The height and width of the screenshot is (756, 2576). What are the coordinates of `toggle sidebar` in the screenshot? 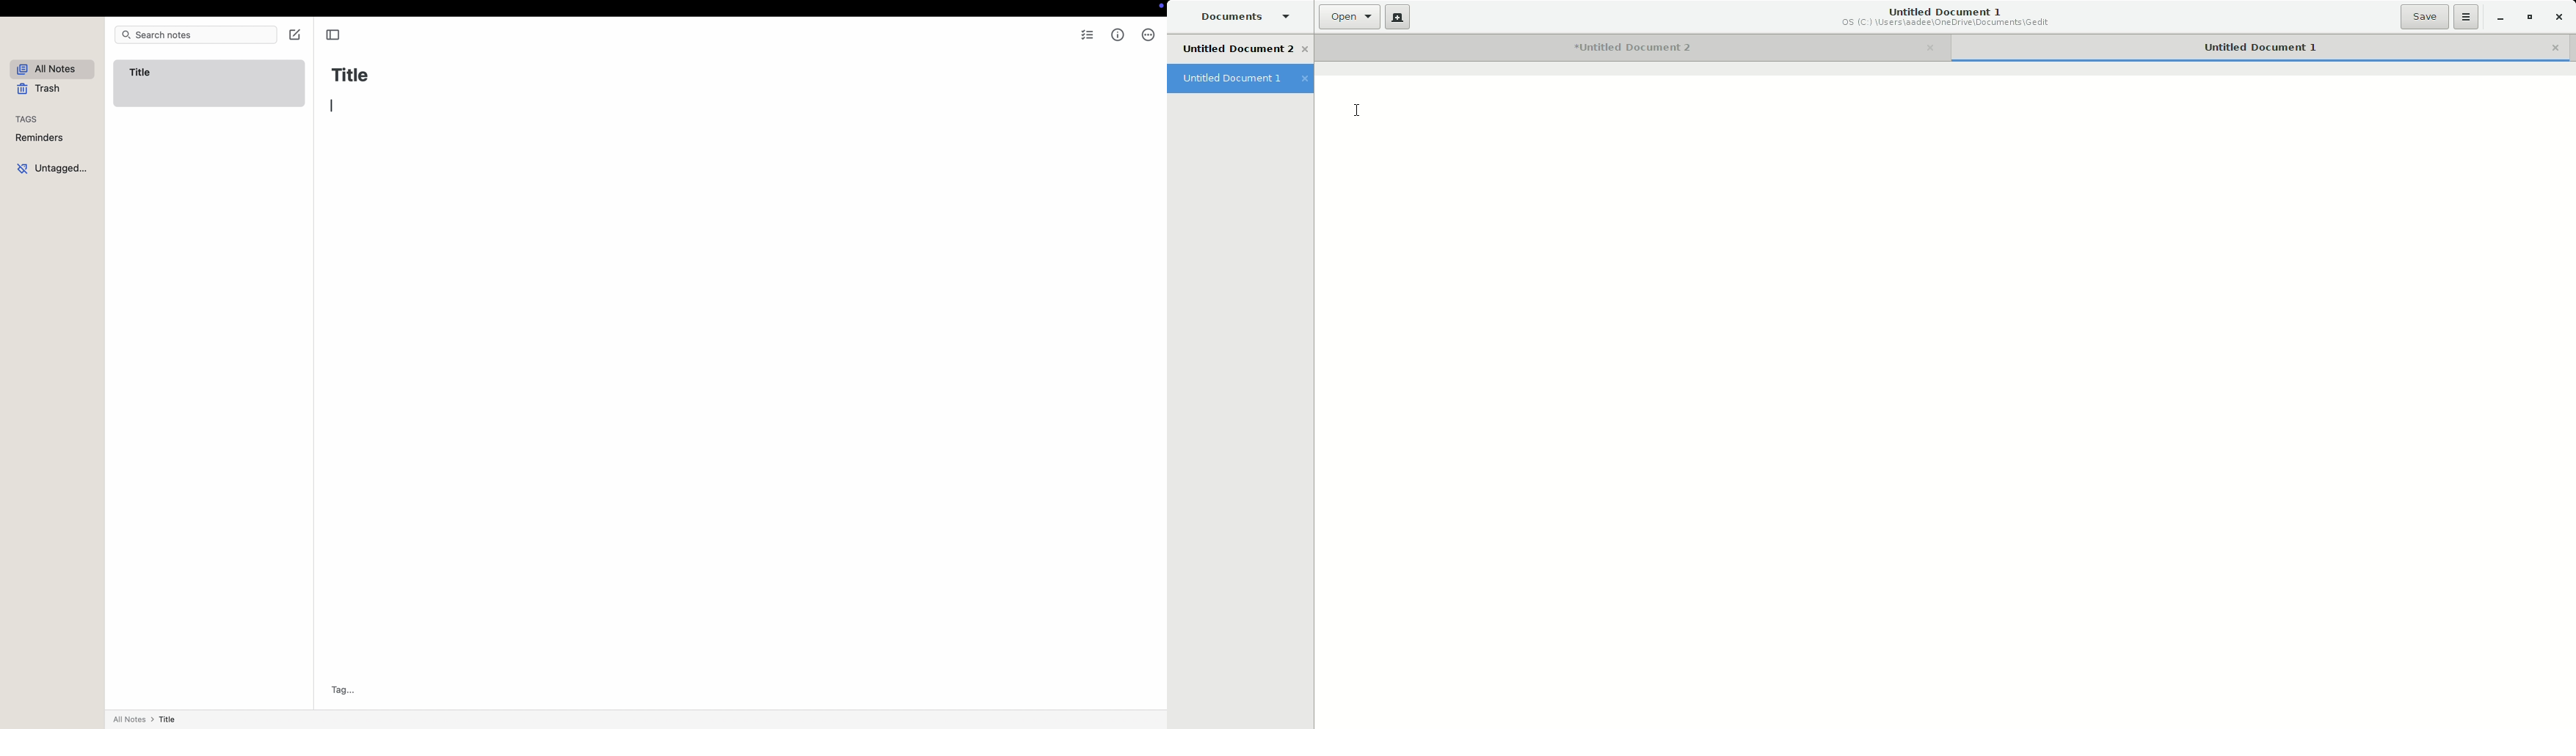 It's located at (332, 35).